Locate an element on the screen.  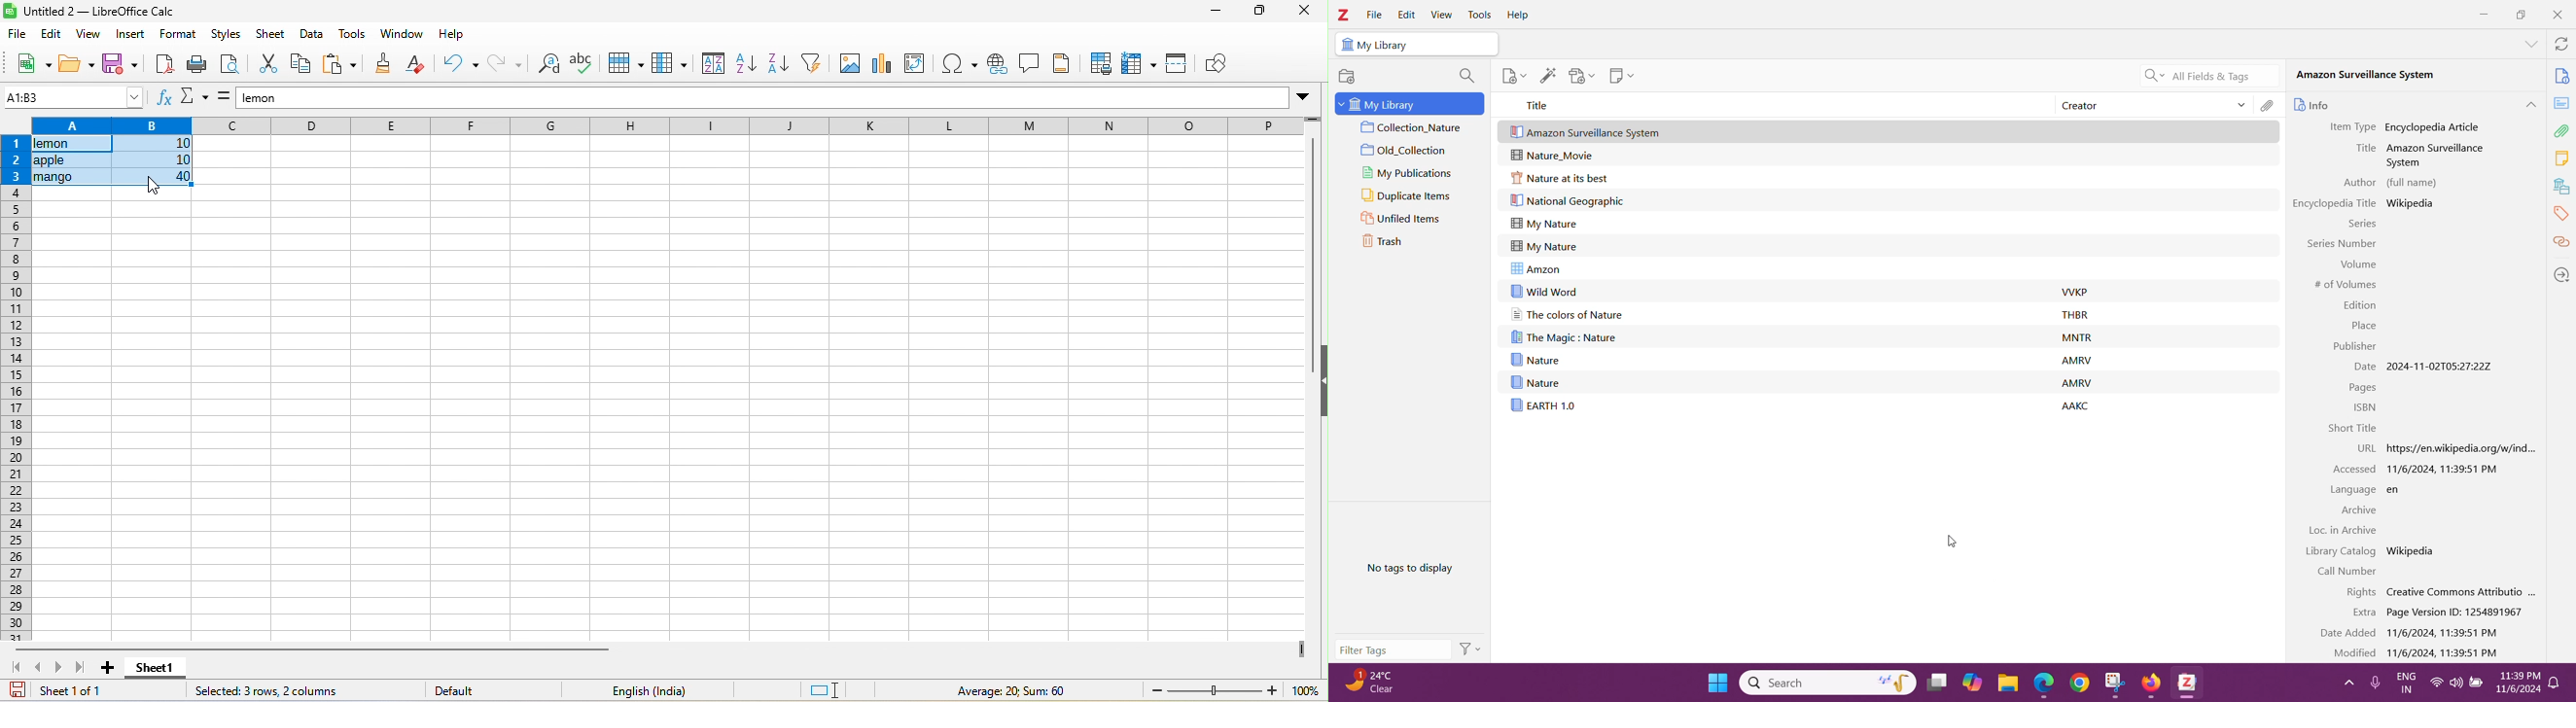
Wikipedia is located at coordinates (2409, 551).